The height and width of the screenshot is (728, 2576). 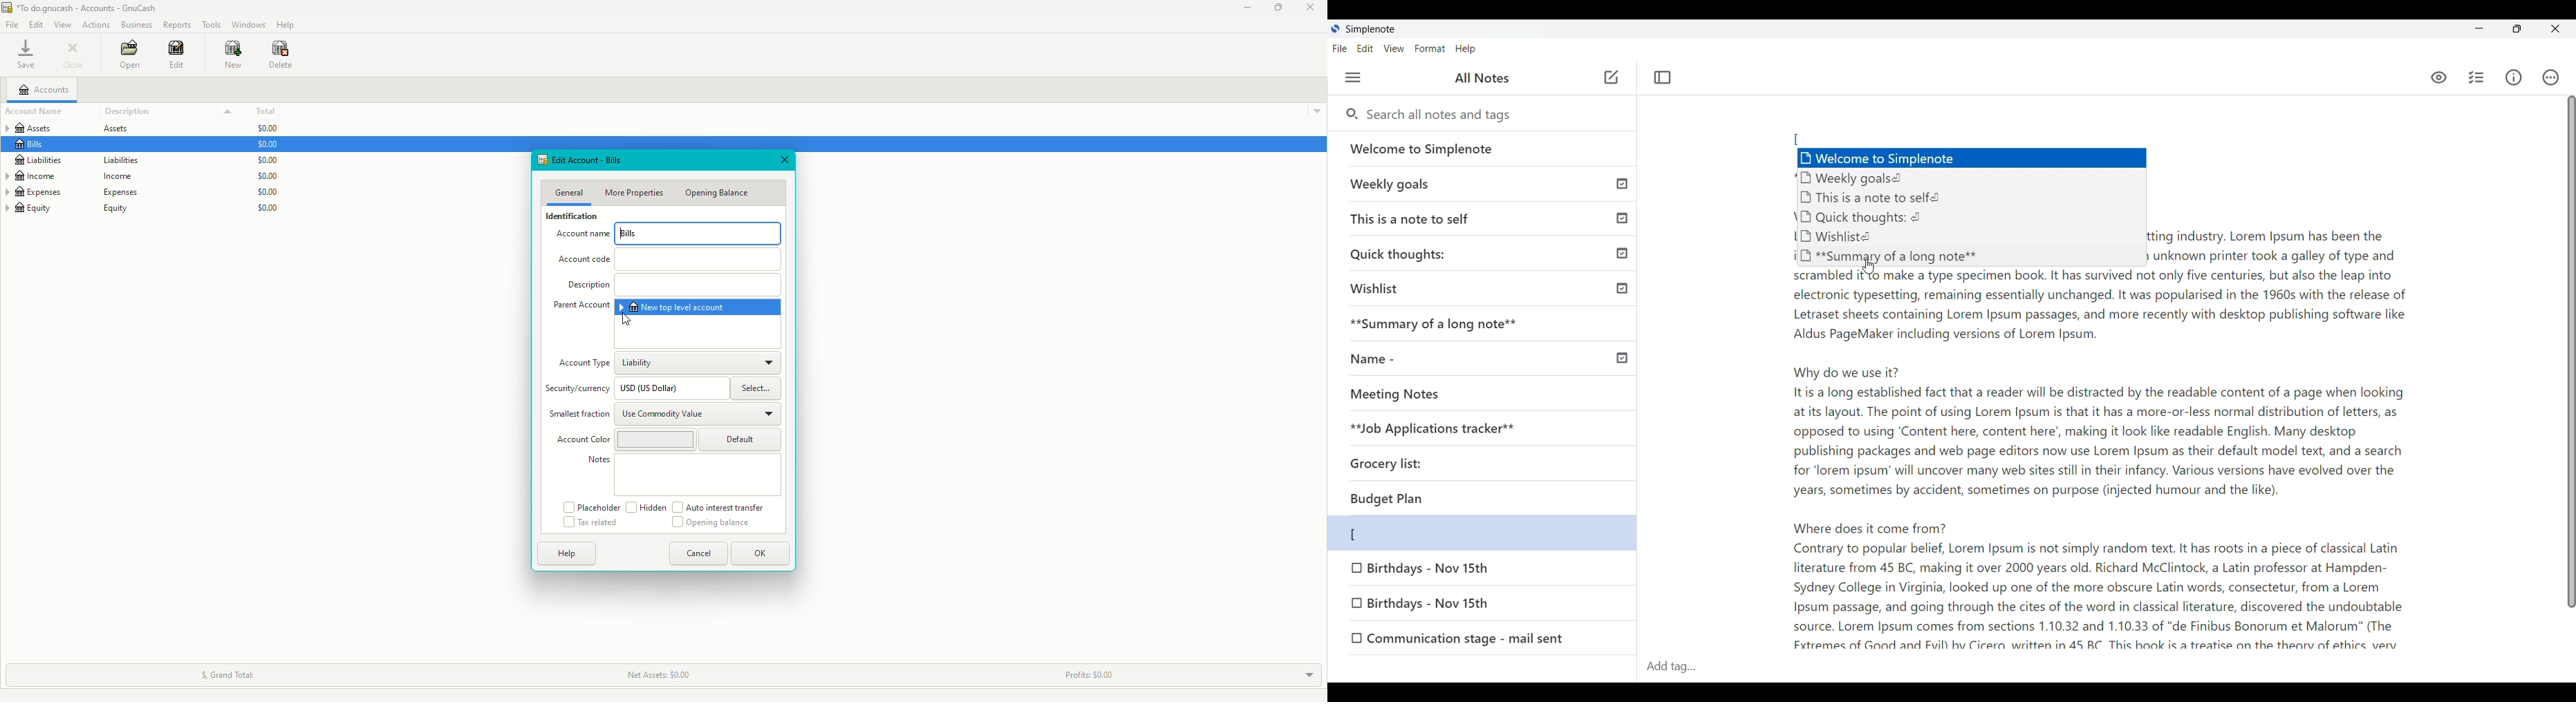 What do you see at coordinates (274, 174) in the screenshot?
I see `$0` at bounding box center [274, 174].